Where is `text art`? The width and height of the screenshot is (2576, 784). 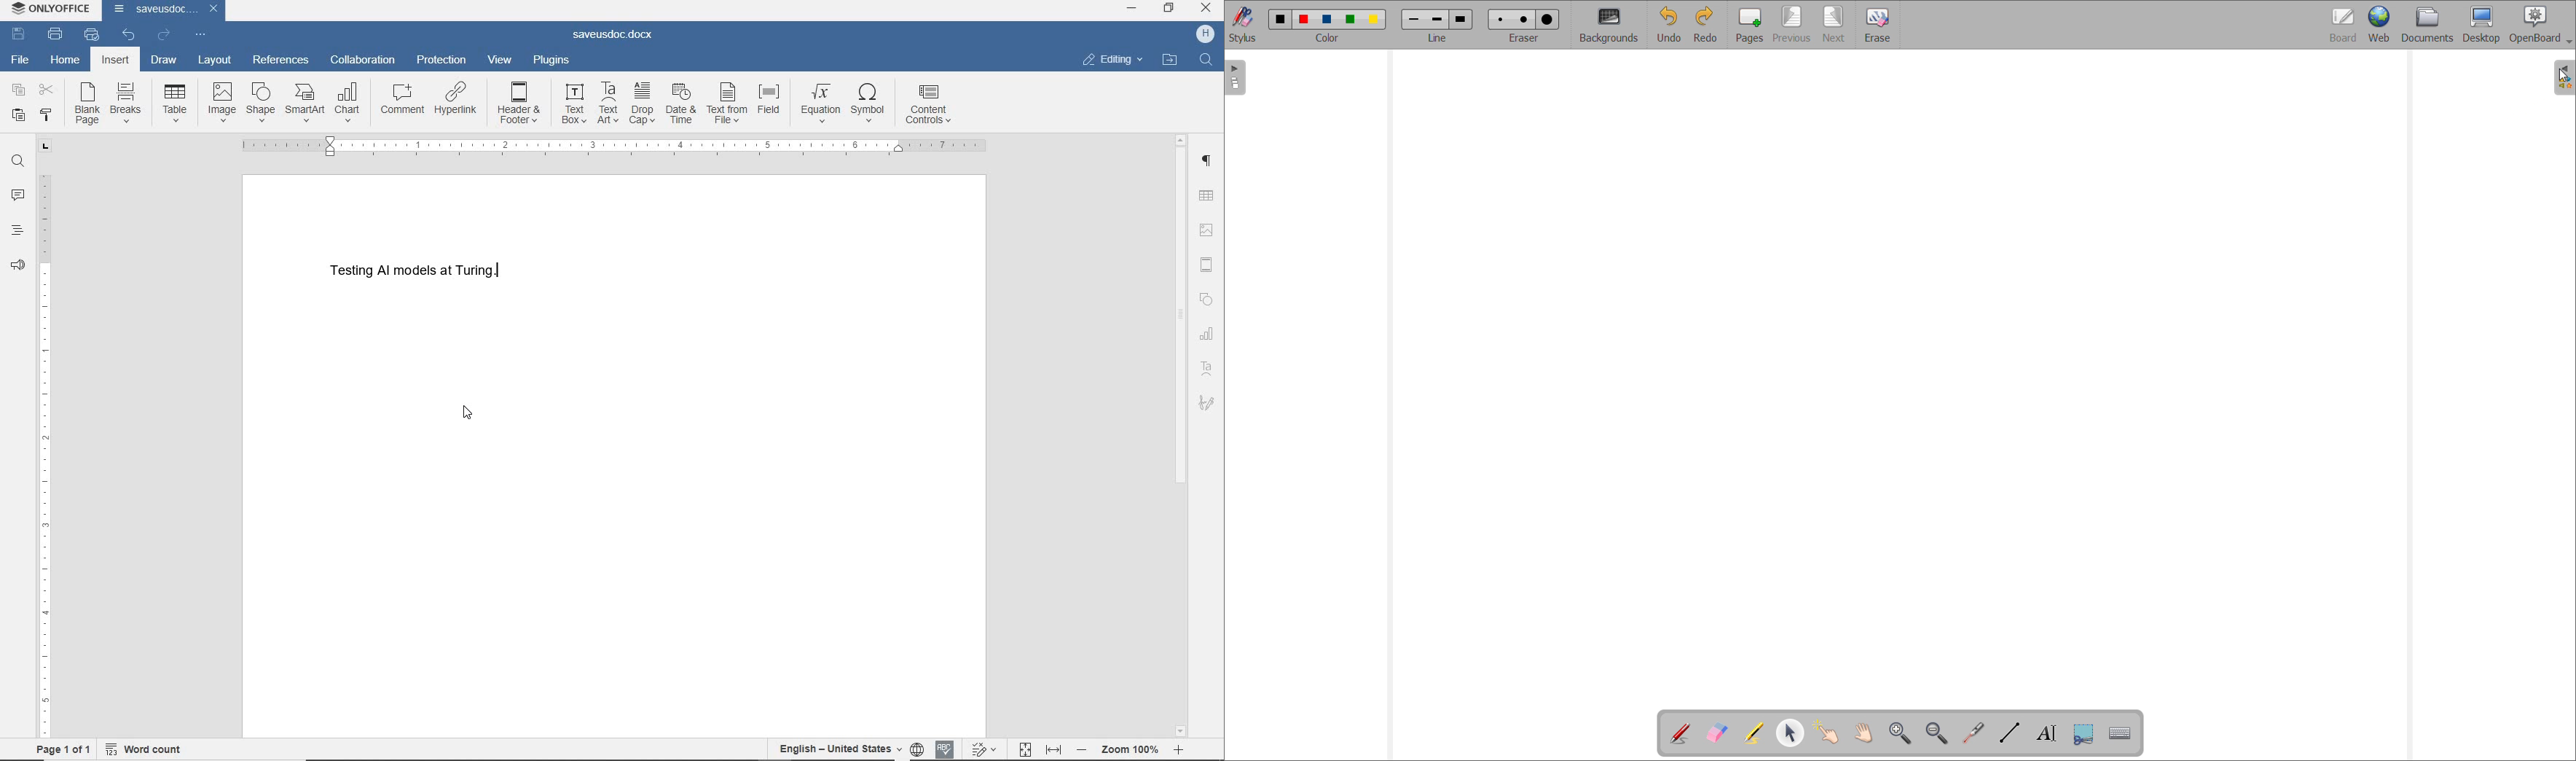 text art is located at coordinates (1207, 368).